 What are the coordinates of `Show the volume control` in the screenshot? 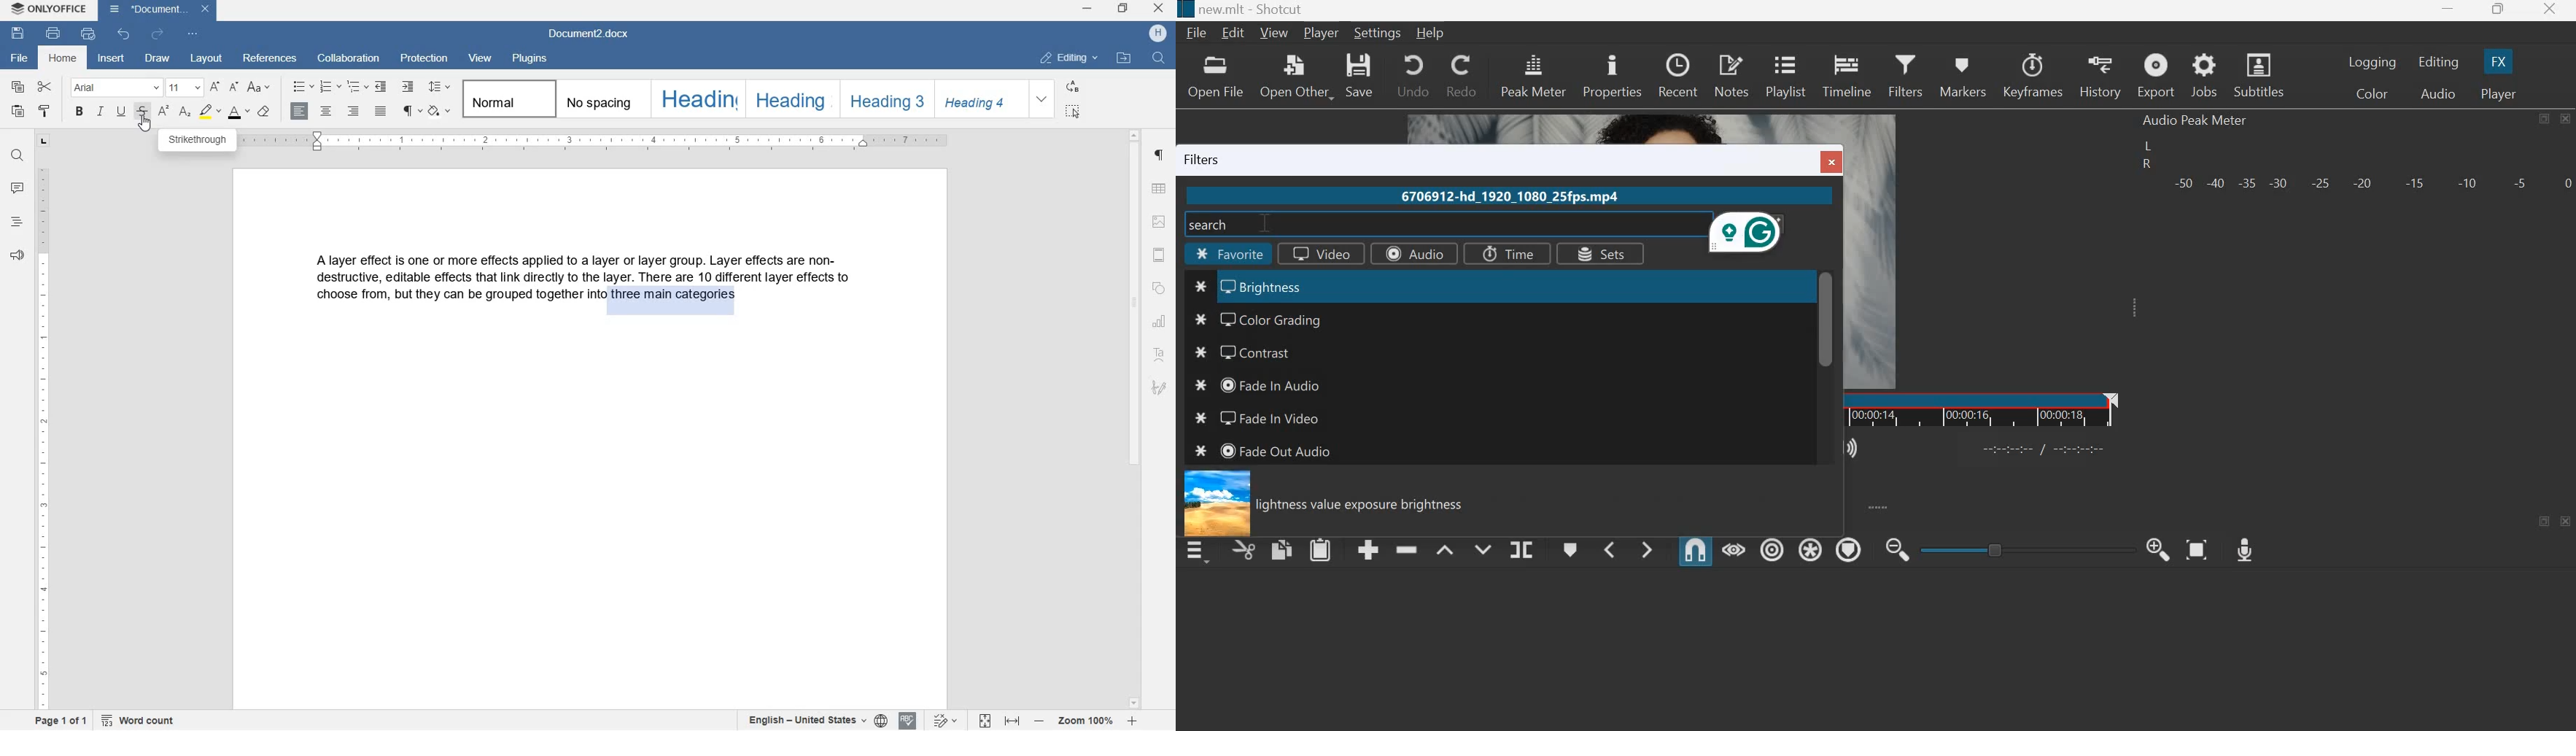 It's located at (1854, 446).